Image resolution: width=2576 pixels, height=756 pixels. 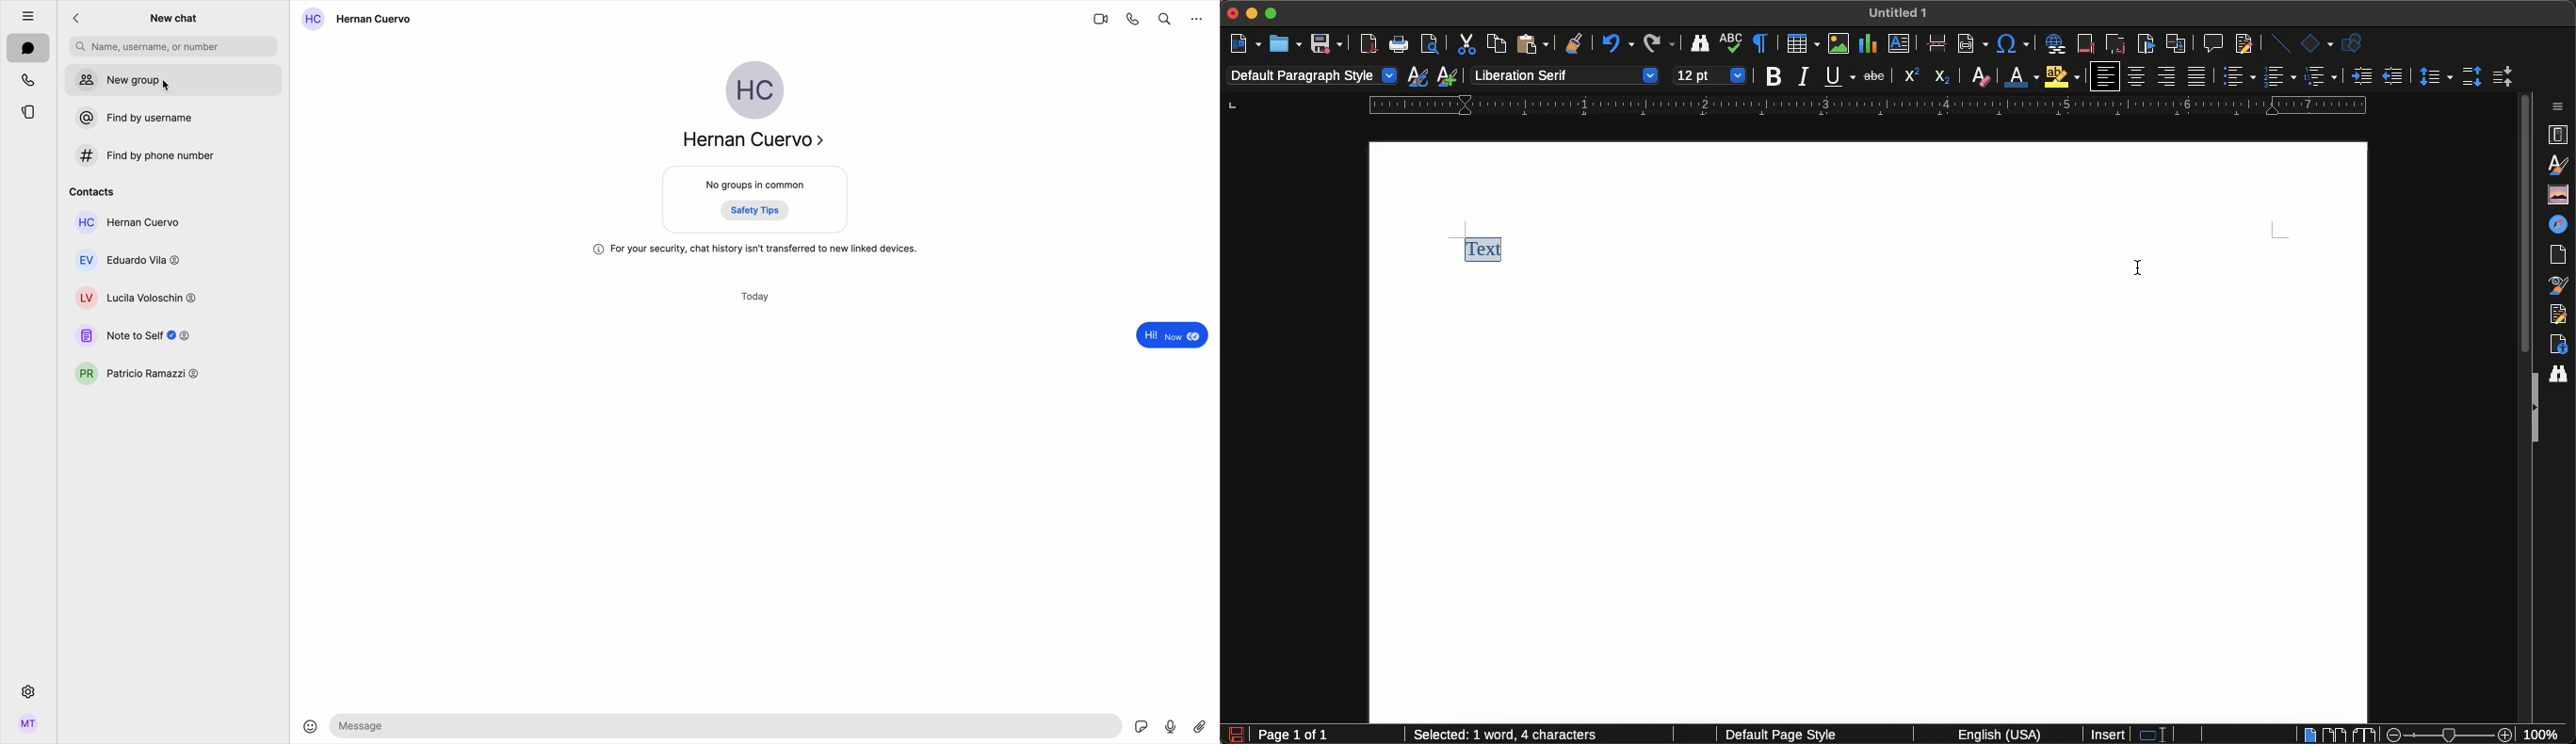 I want to click on no groups in common, so click(x=756, y=201).